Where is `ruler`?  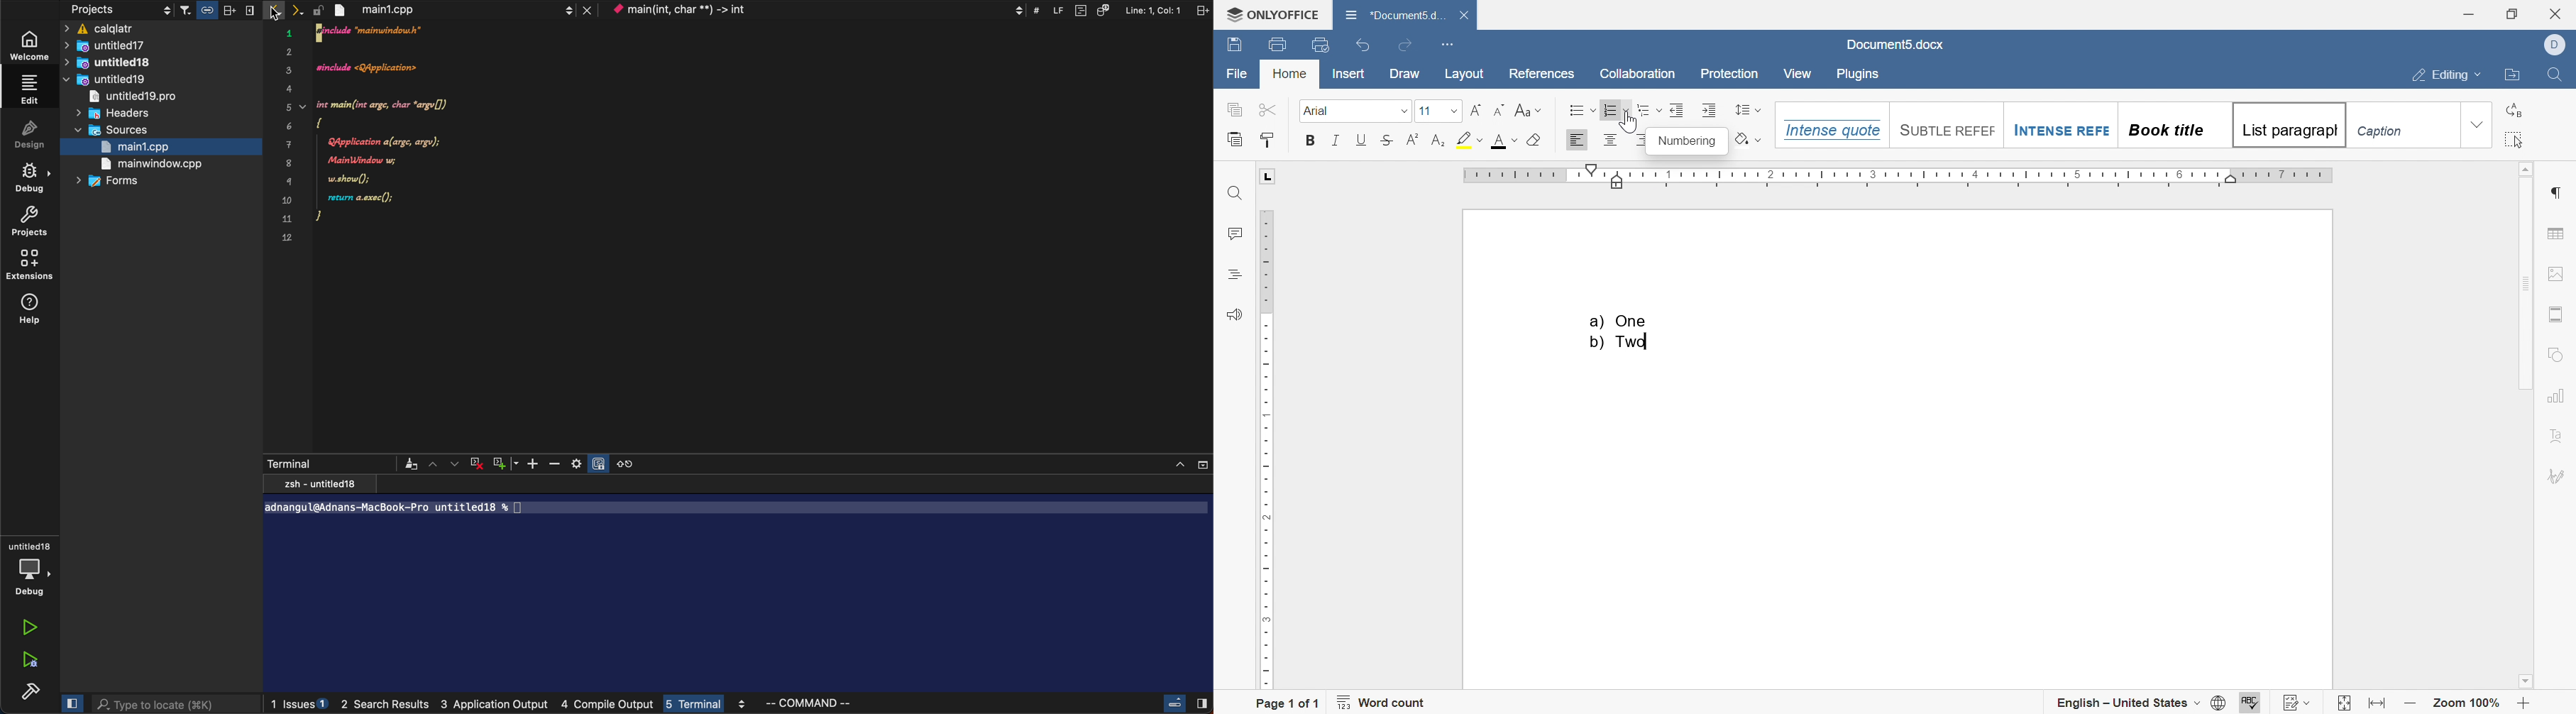 ruler is located at coordinates (1265, 449).